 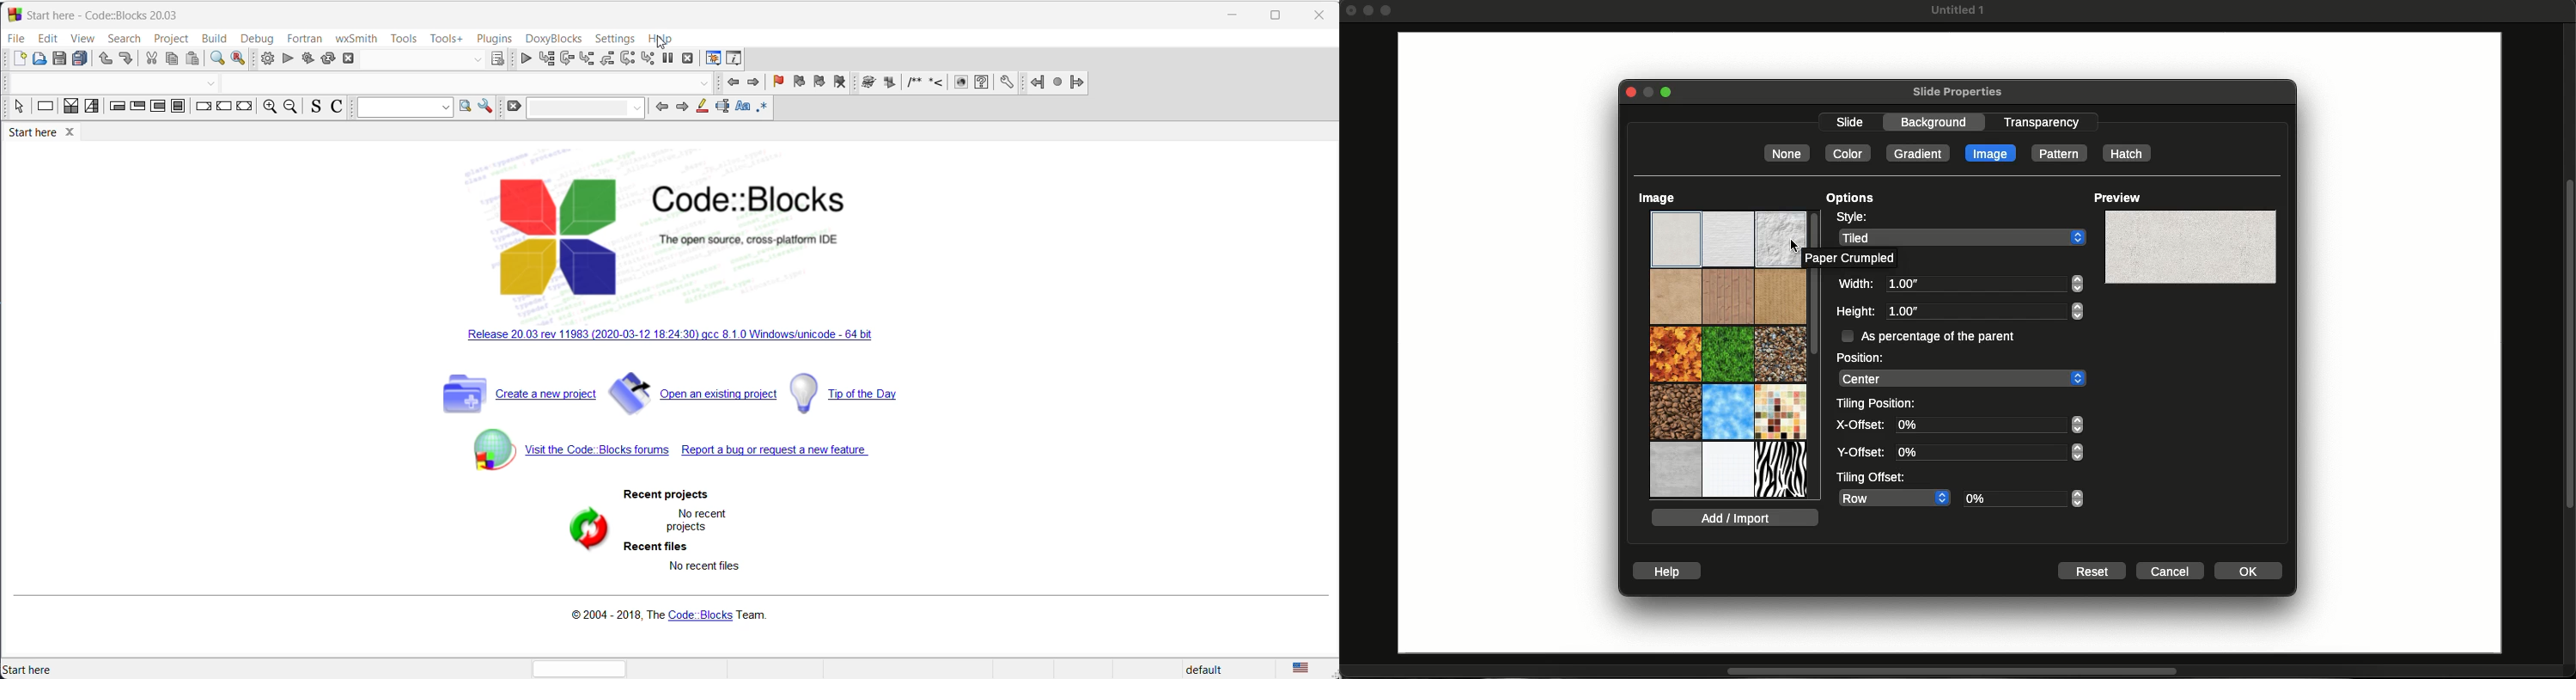 I want to click on cursor, so click(x=1790, y=244).